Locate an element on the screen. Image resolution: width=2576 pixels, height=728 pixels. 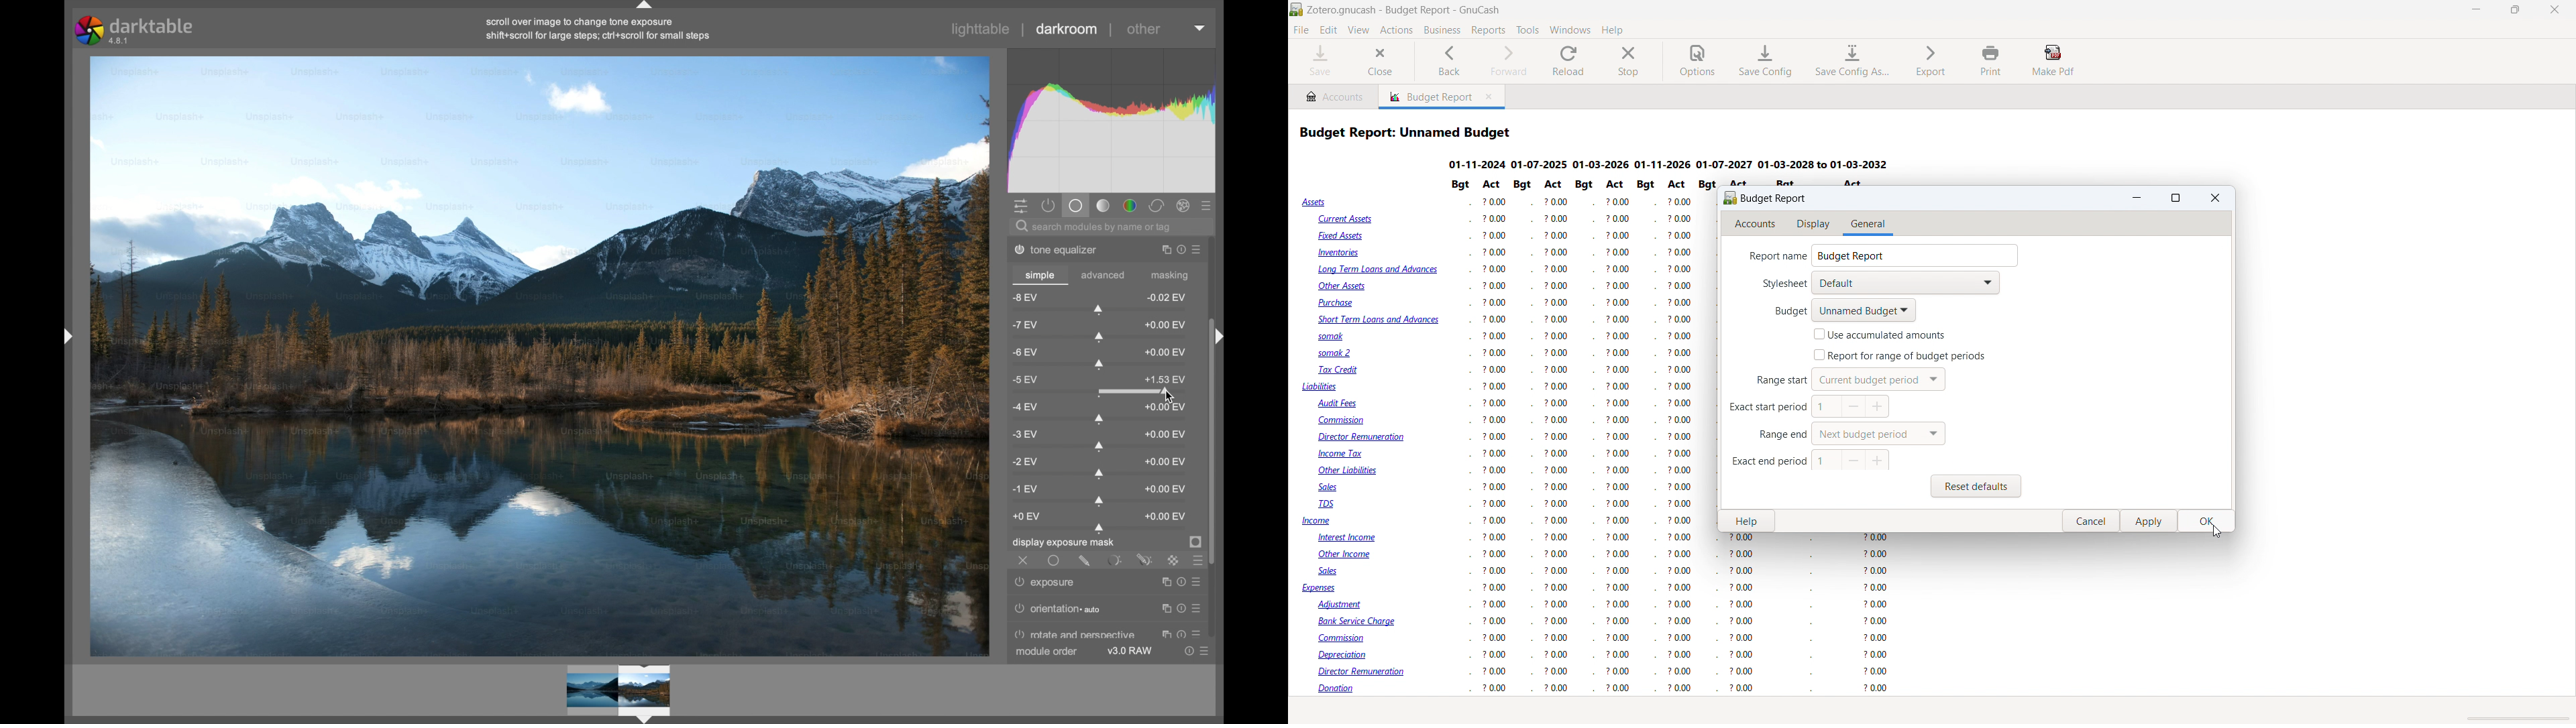
correct is located at coordinates (1157, 206).